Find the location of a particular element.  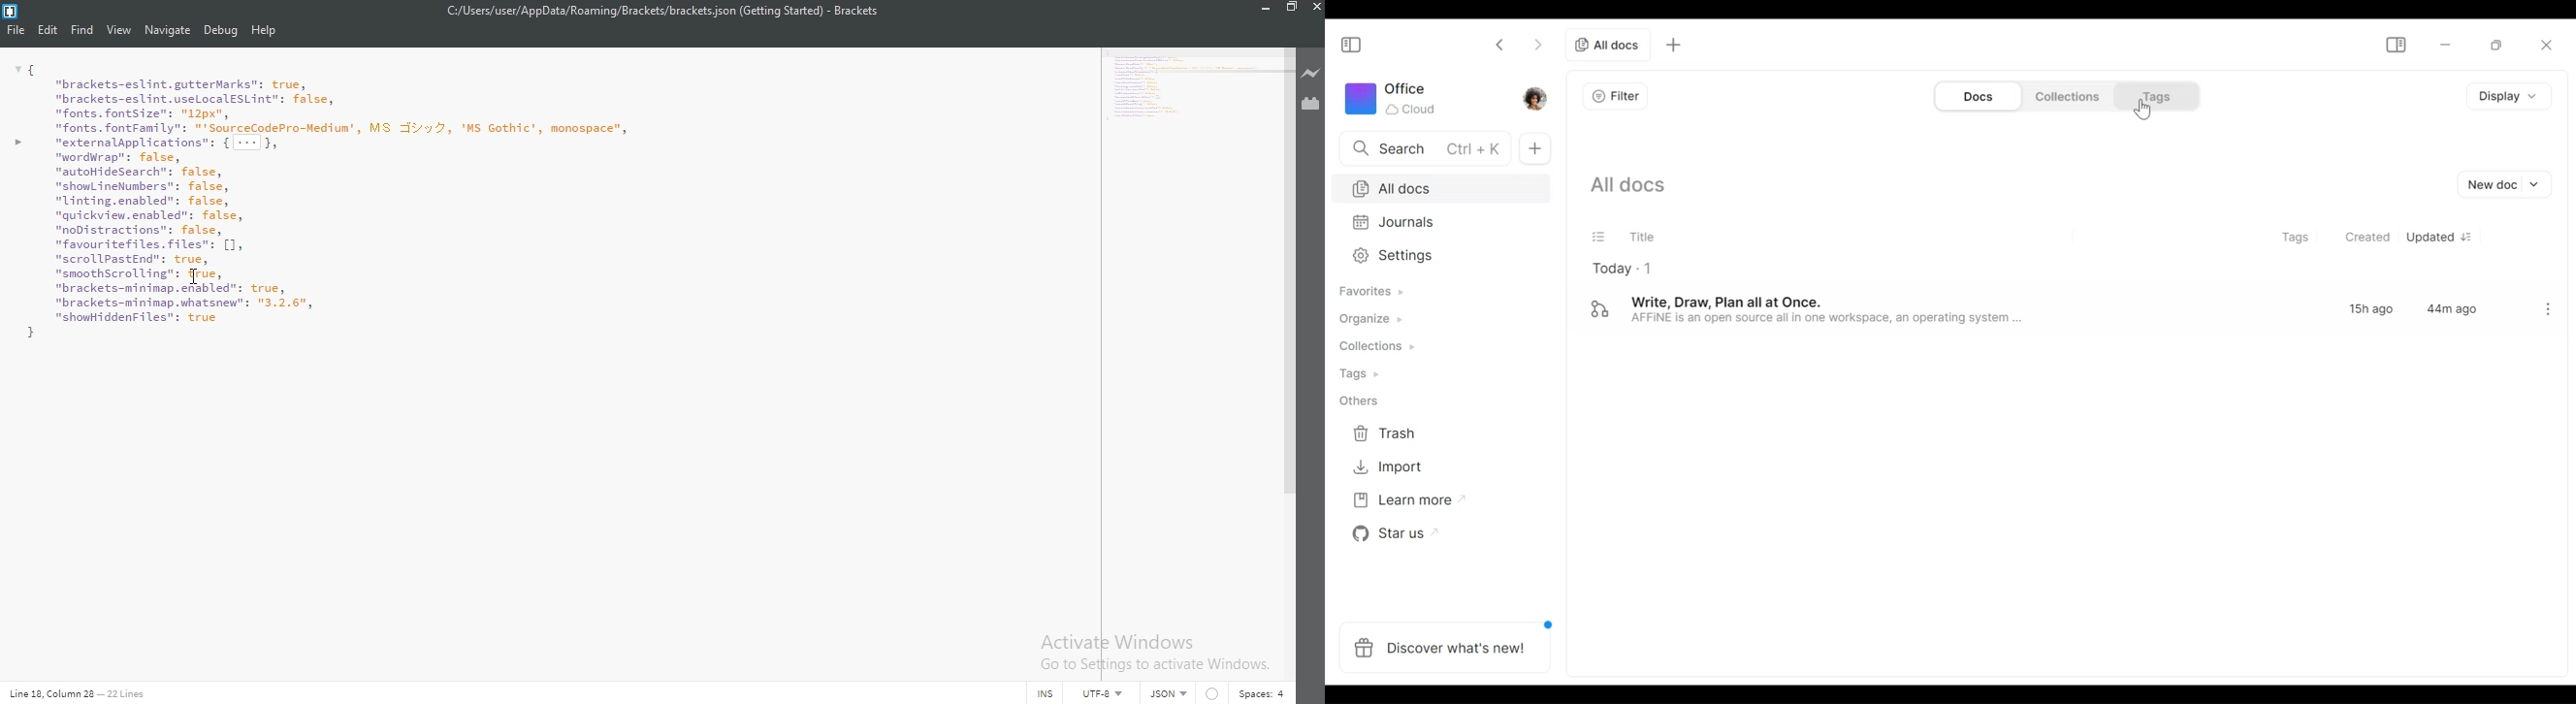

Update is located at coordinates (2431, 239).